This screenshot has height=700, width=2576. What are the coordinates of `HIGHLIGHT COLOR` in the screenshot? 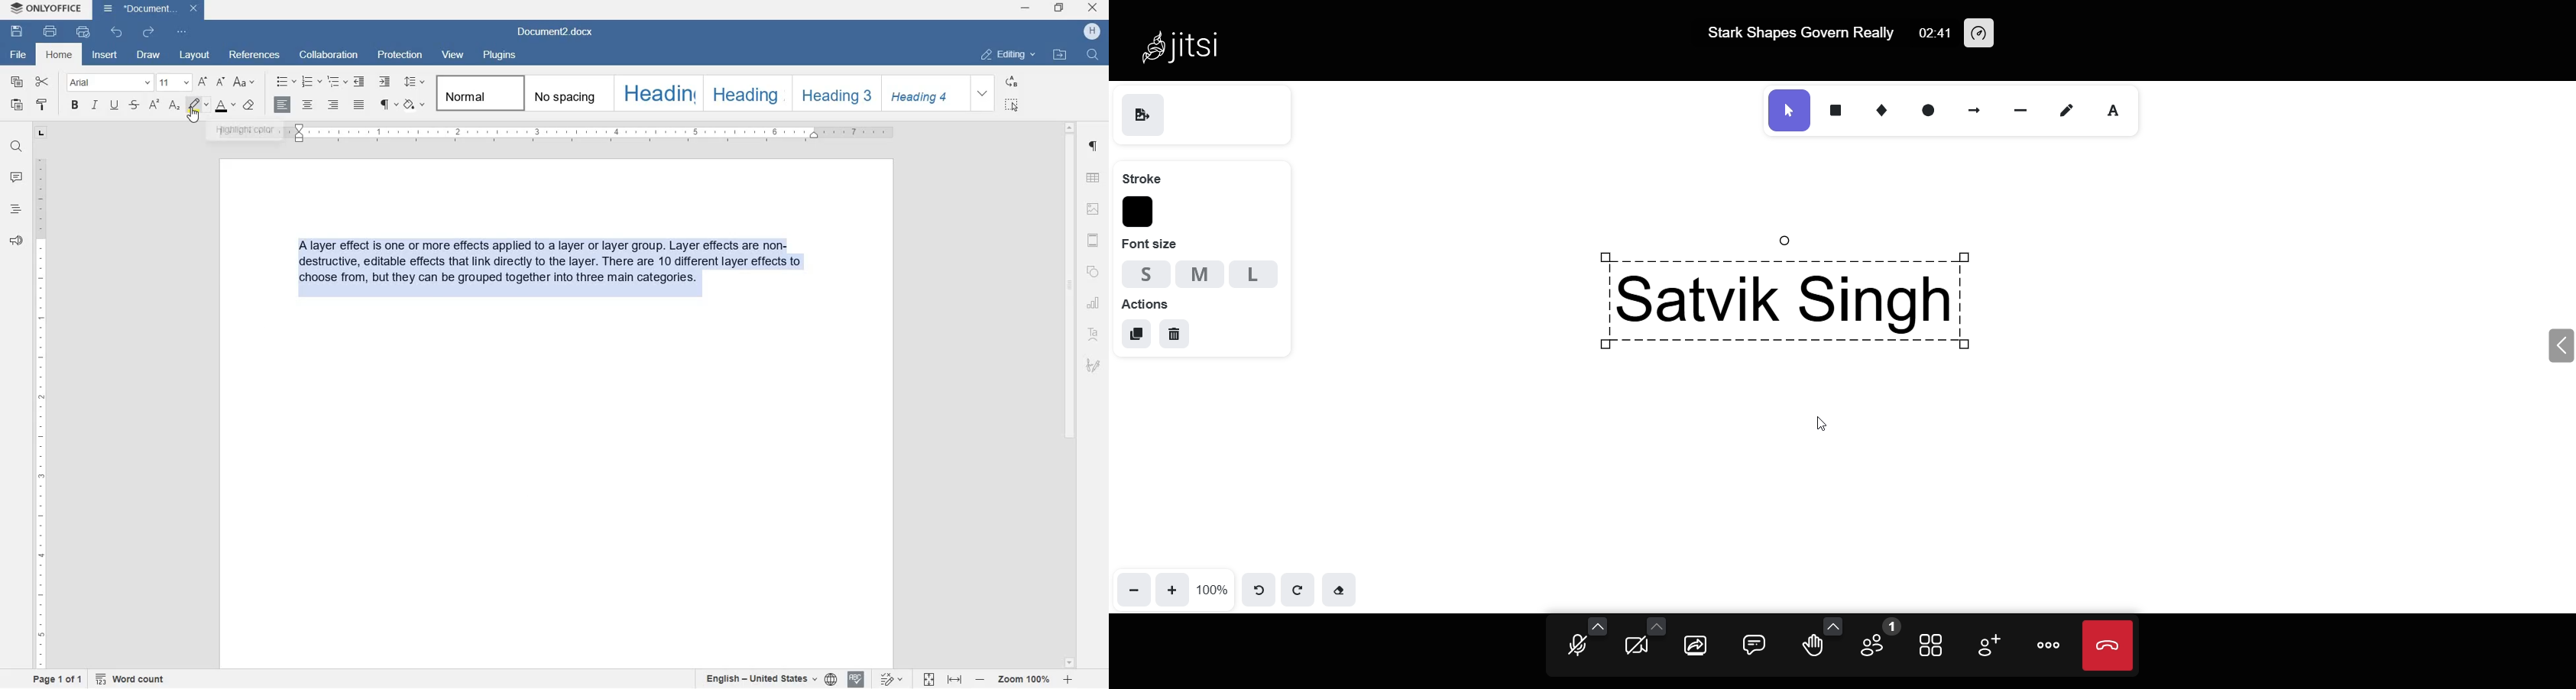 It's located at (199, 104).